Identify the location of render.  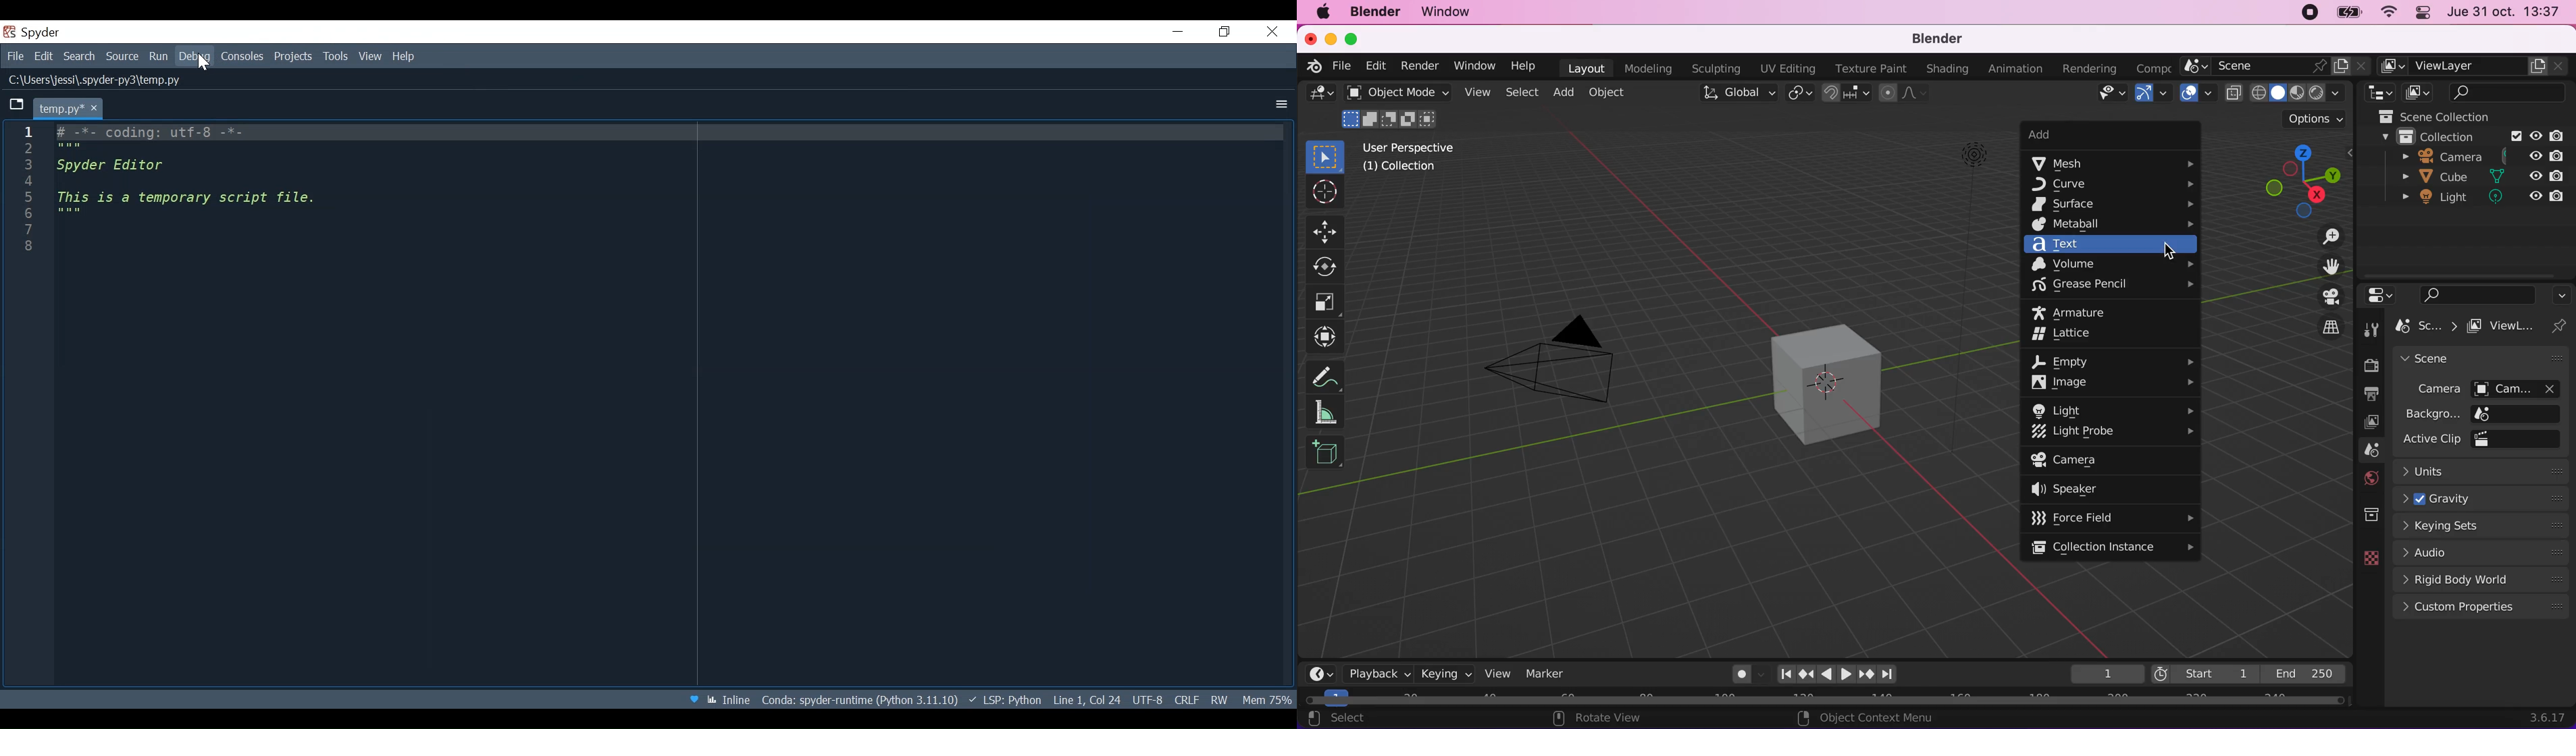
(1421, 64).